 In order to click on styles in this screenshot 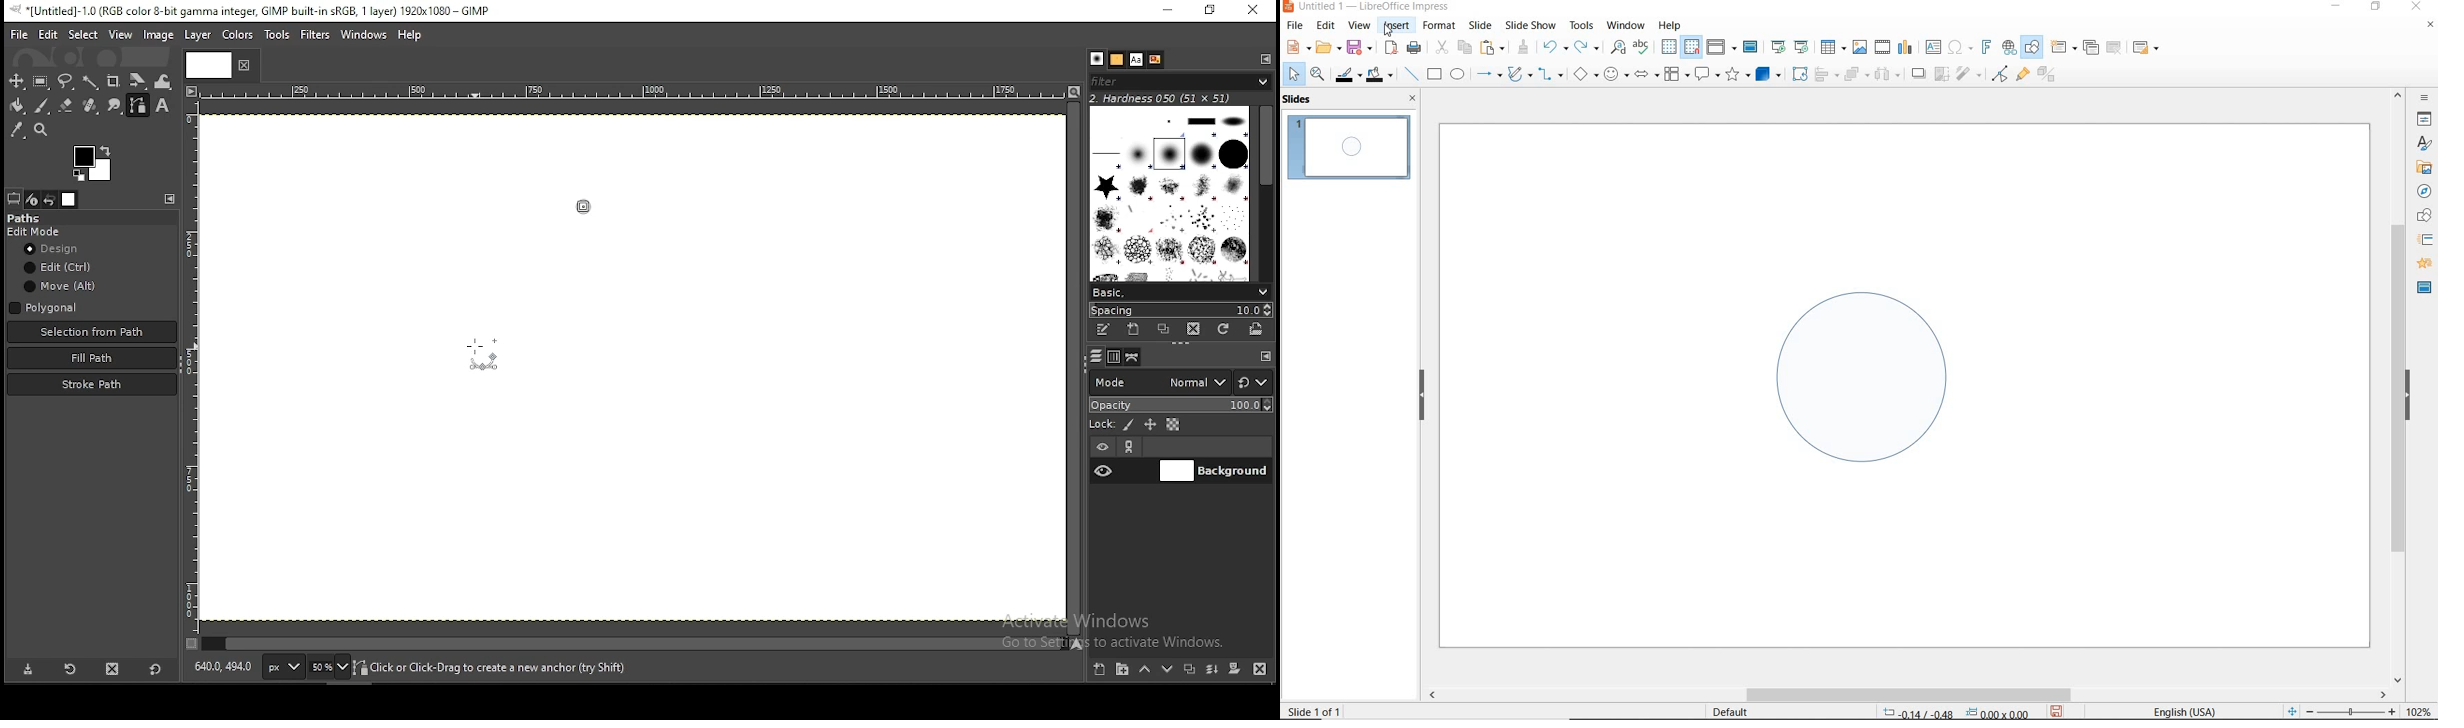, I will do `click(2425, 144)`.